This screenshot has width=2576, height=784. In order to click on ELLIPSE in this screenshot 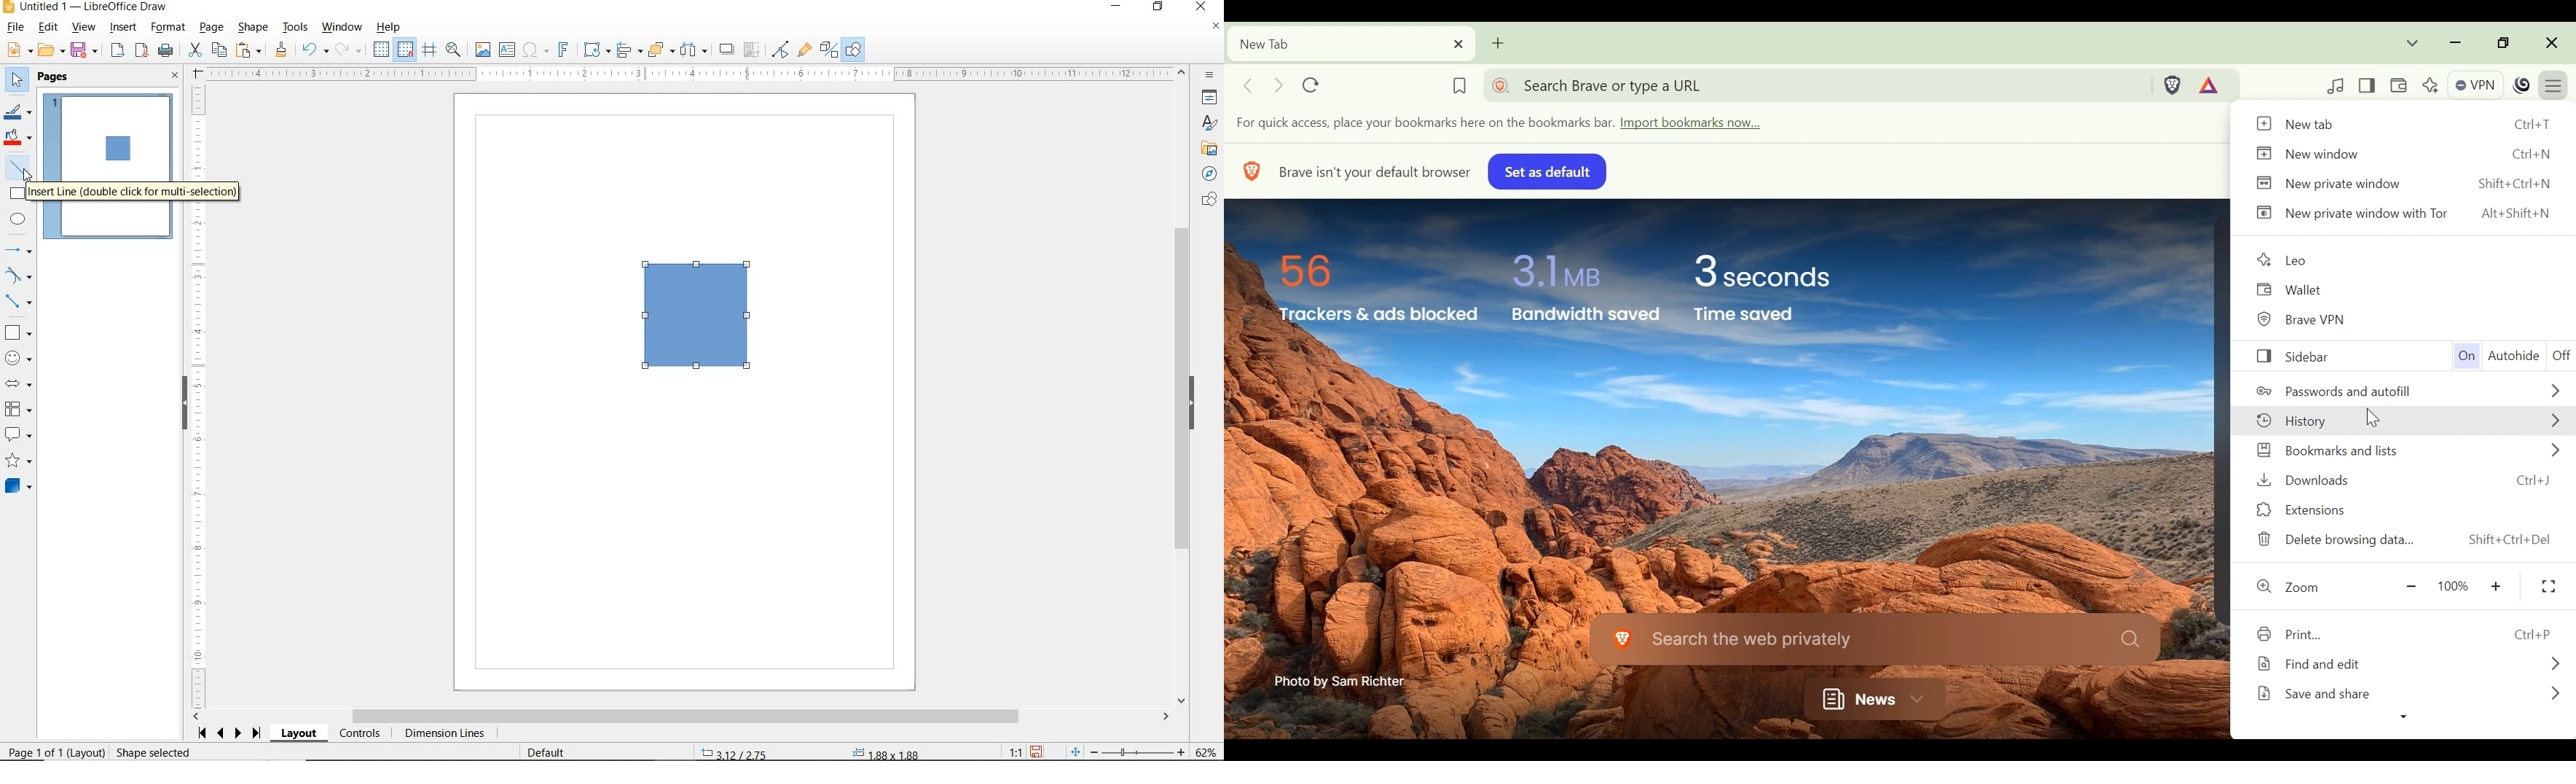, I will do `click(19, 219)`.